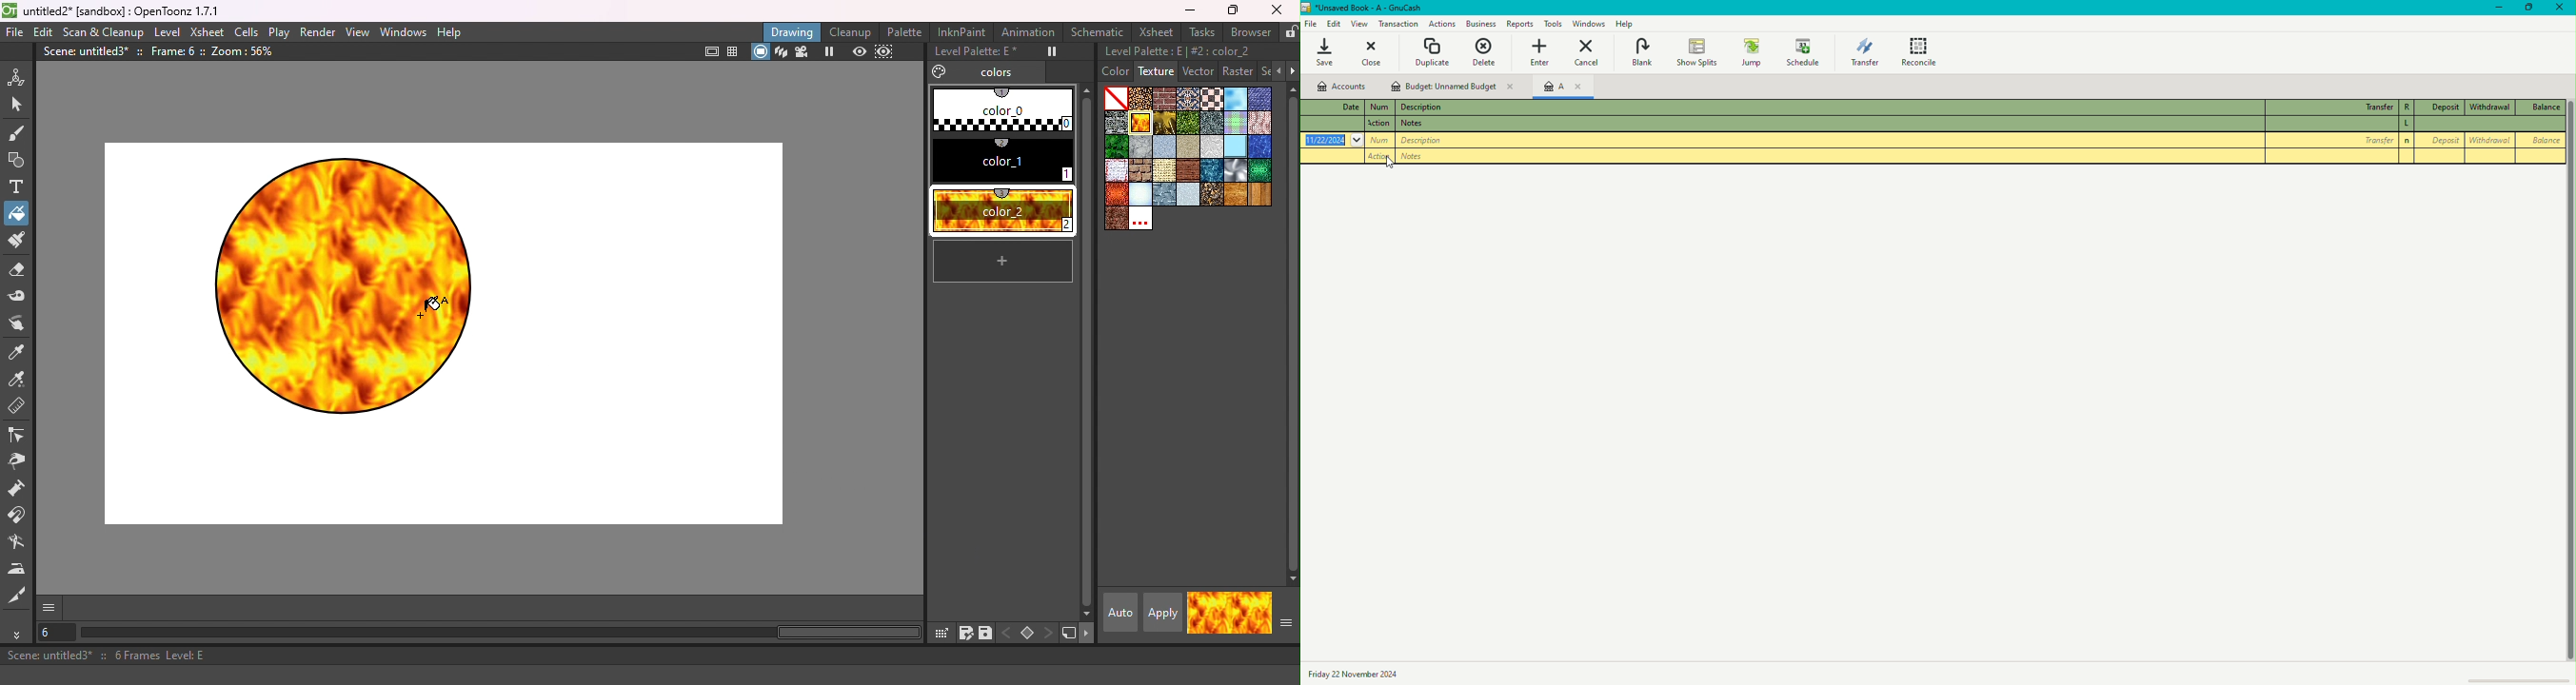 This screenshot has width=2576, height=700. Describe the element at coordinates (1389, 166) in the screenshot. I see `cursor` at that location.